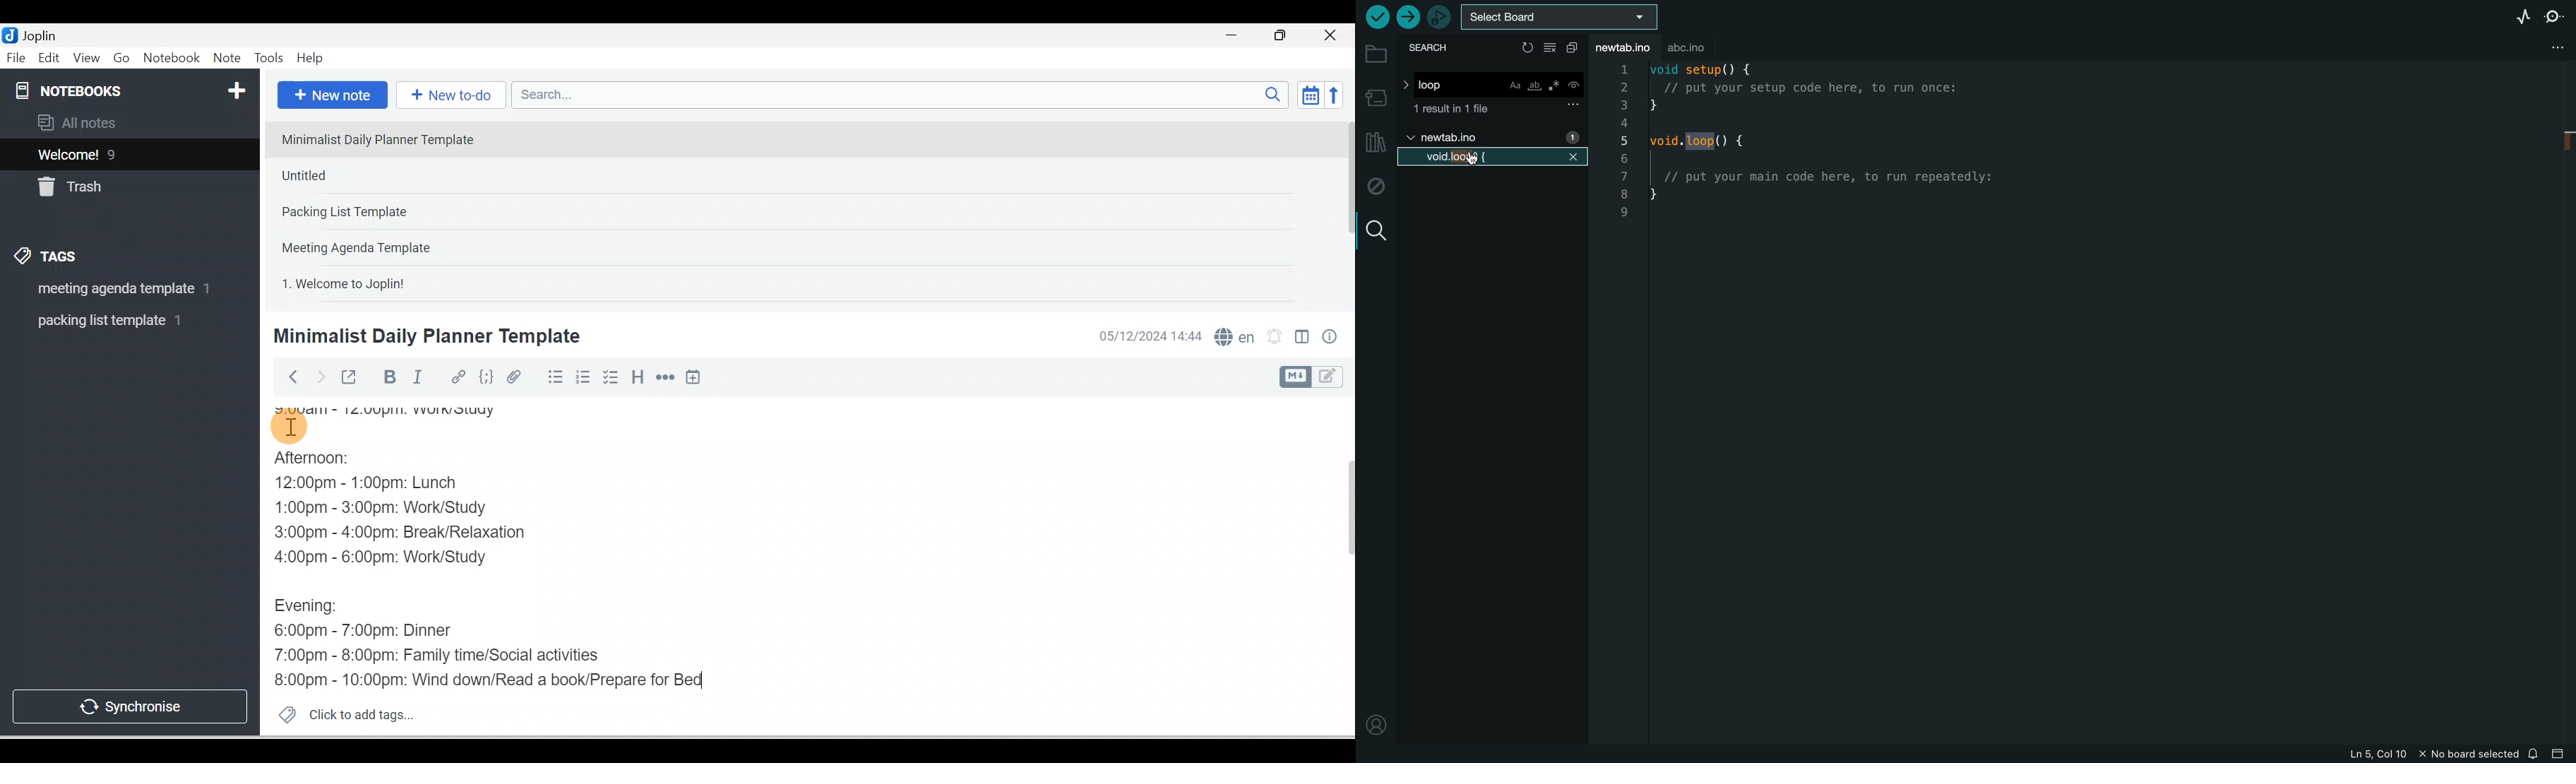 The height and width of the screenshot is (784, 2576). Describe the element at coordinates (1302, 339) in the screenshot. I see `Toggle editors` at that location.